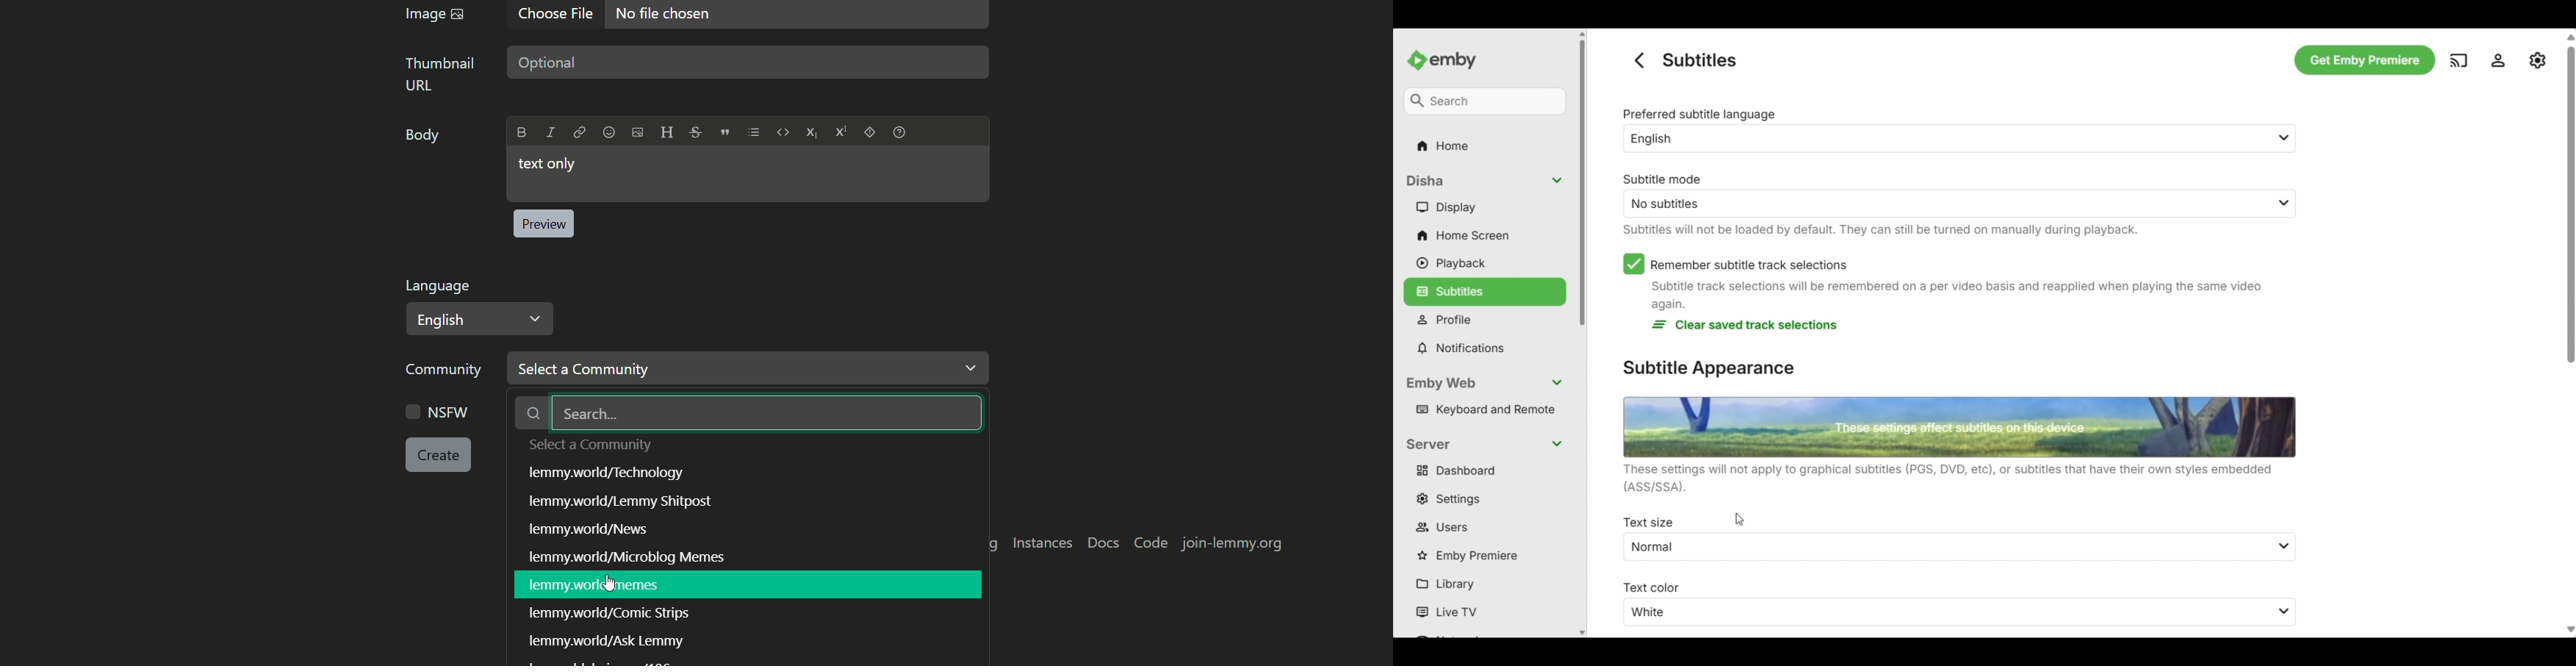 Image resolution: width=2576 pixels, height=672 pixels. I want to click on Quote, so click(725, 132).